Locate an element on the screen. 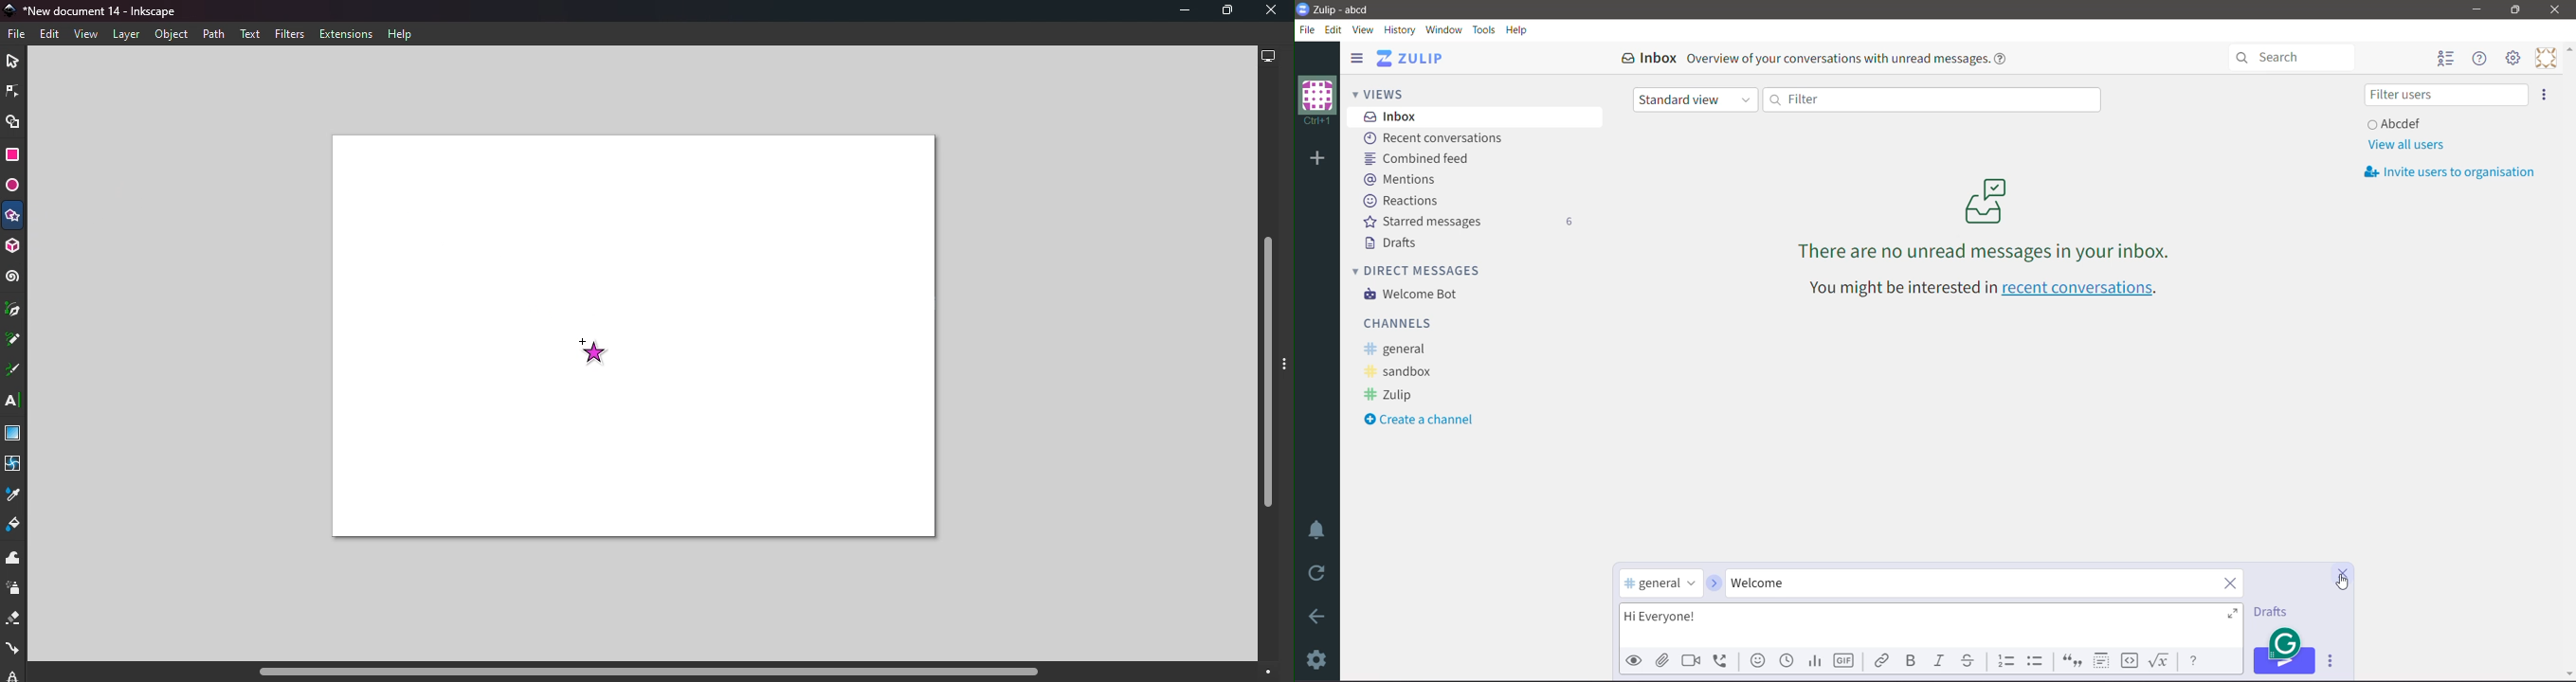 The height and width of the screenshot is (700, 2576). Link is located at coordinates (1882, 659).